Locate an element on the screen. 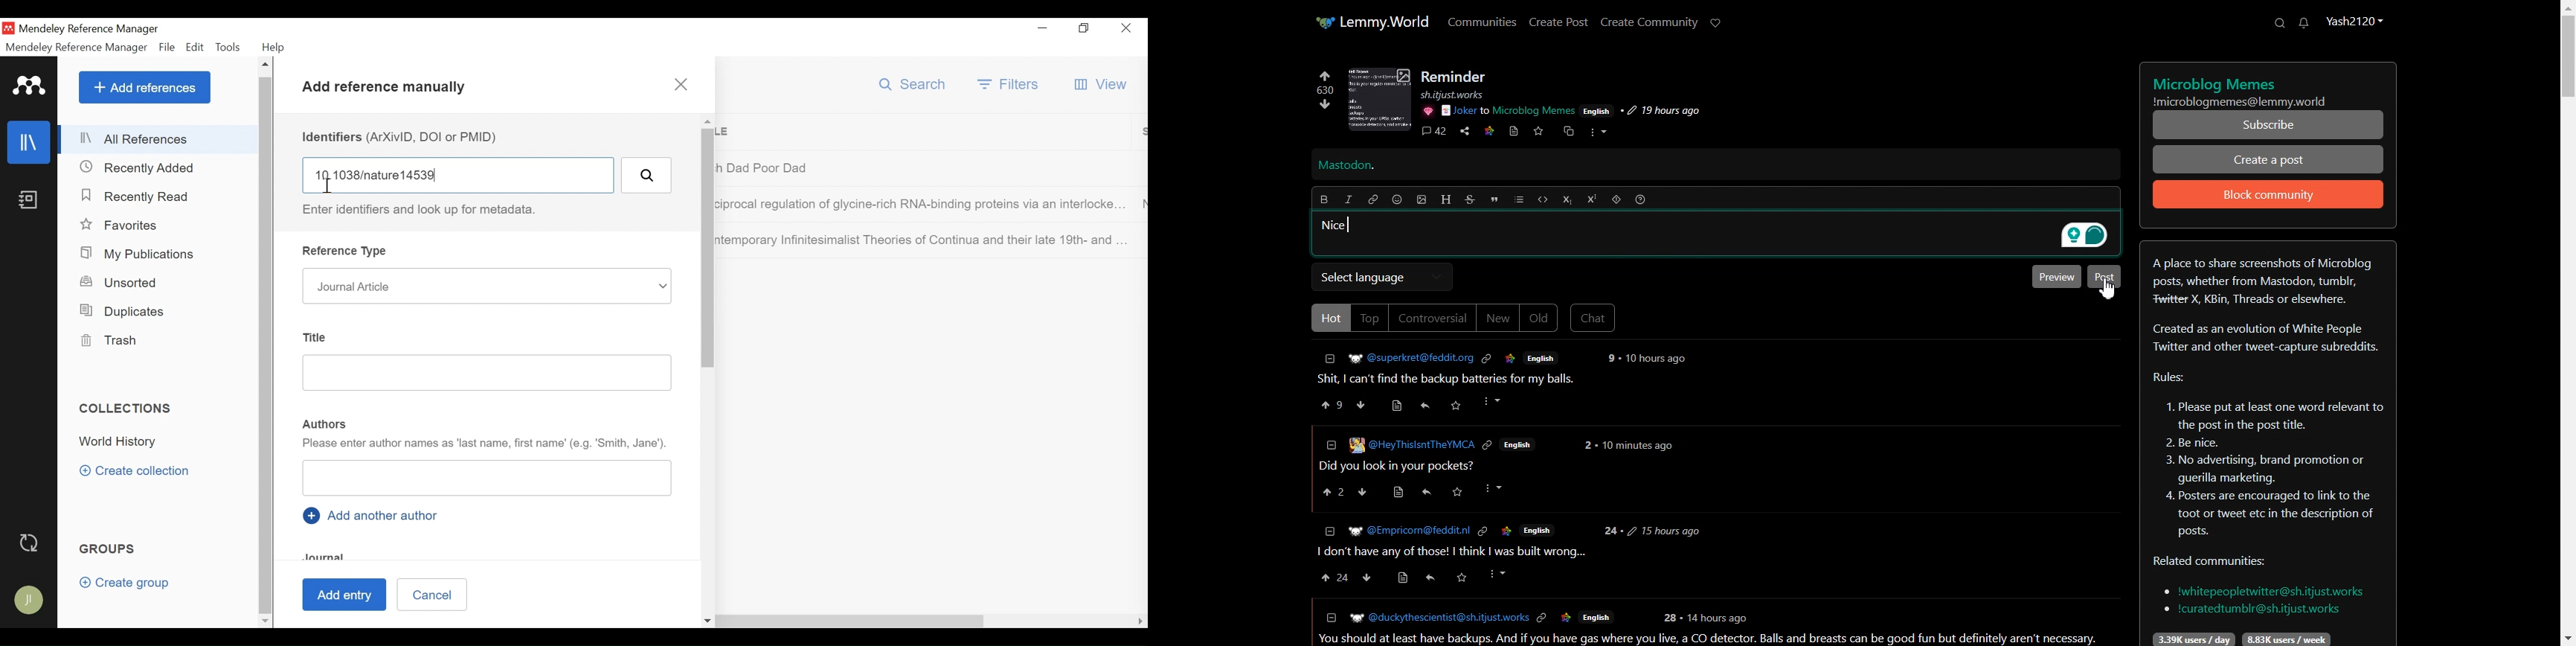 This screenshot has height=672, width=2576. Did you look in your pockets? is located at coordinates (1401, 466).